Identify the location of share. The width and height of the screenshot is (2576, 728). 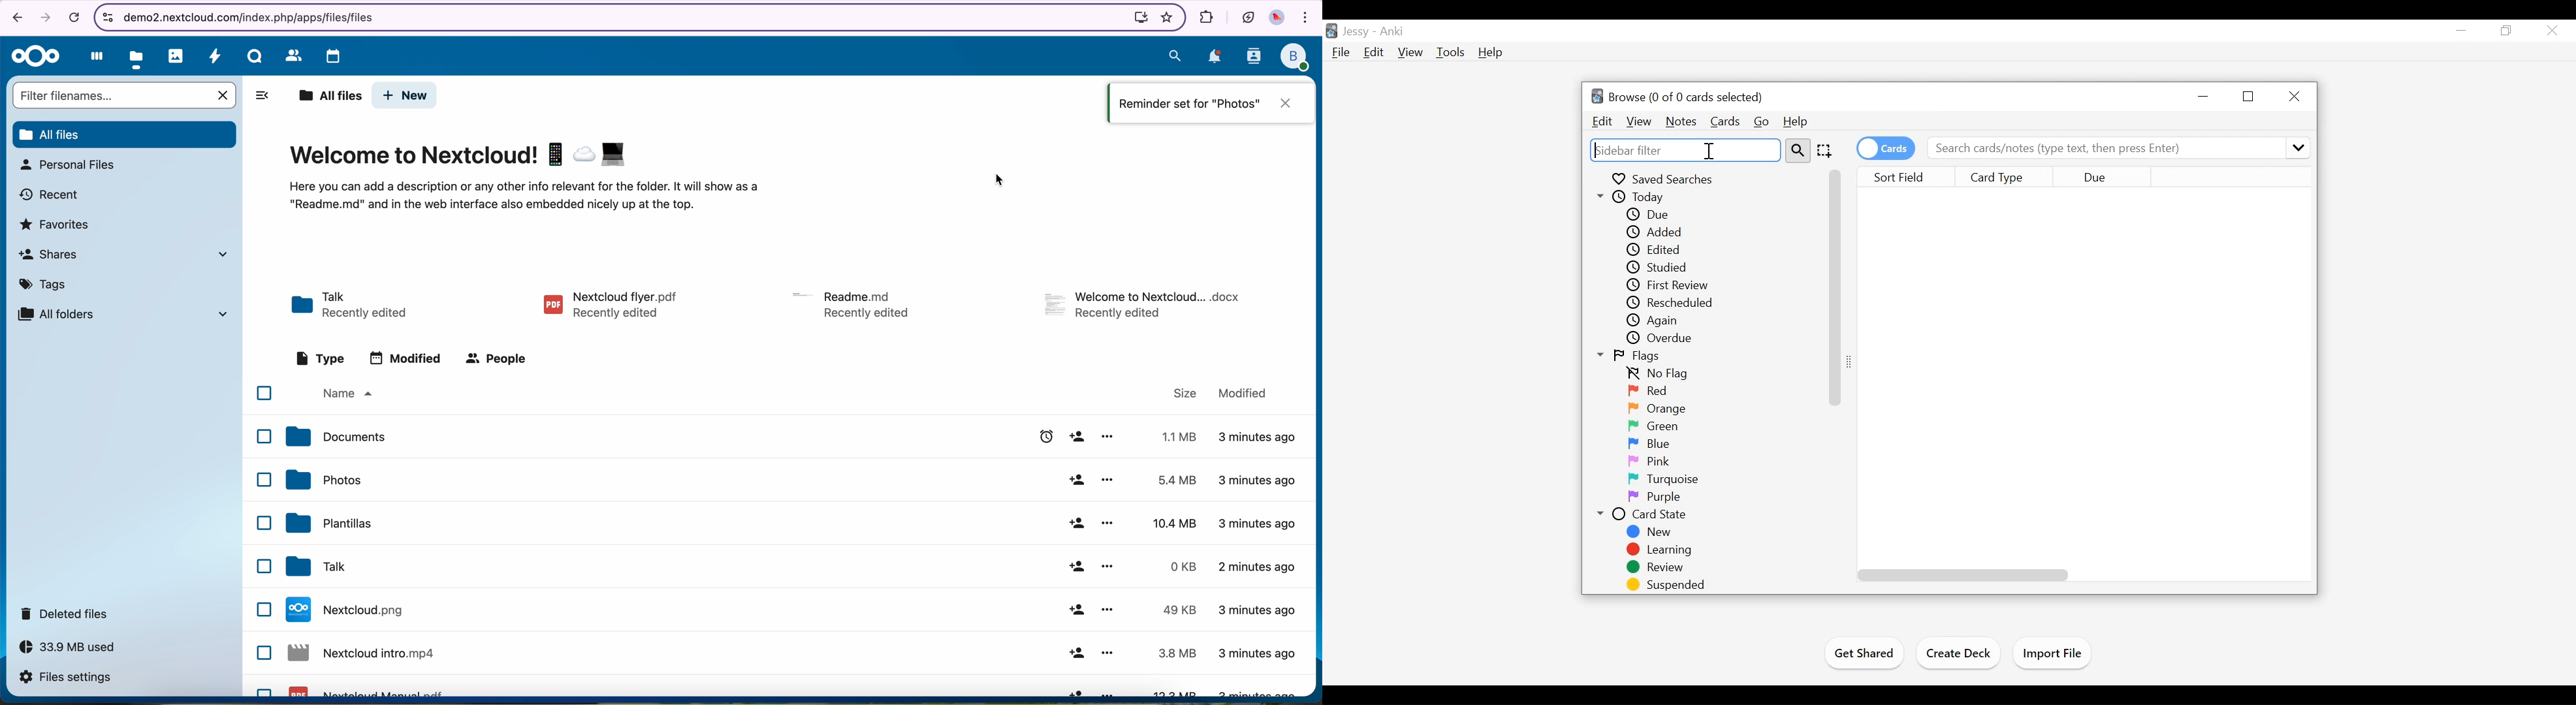
(1075, 567).